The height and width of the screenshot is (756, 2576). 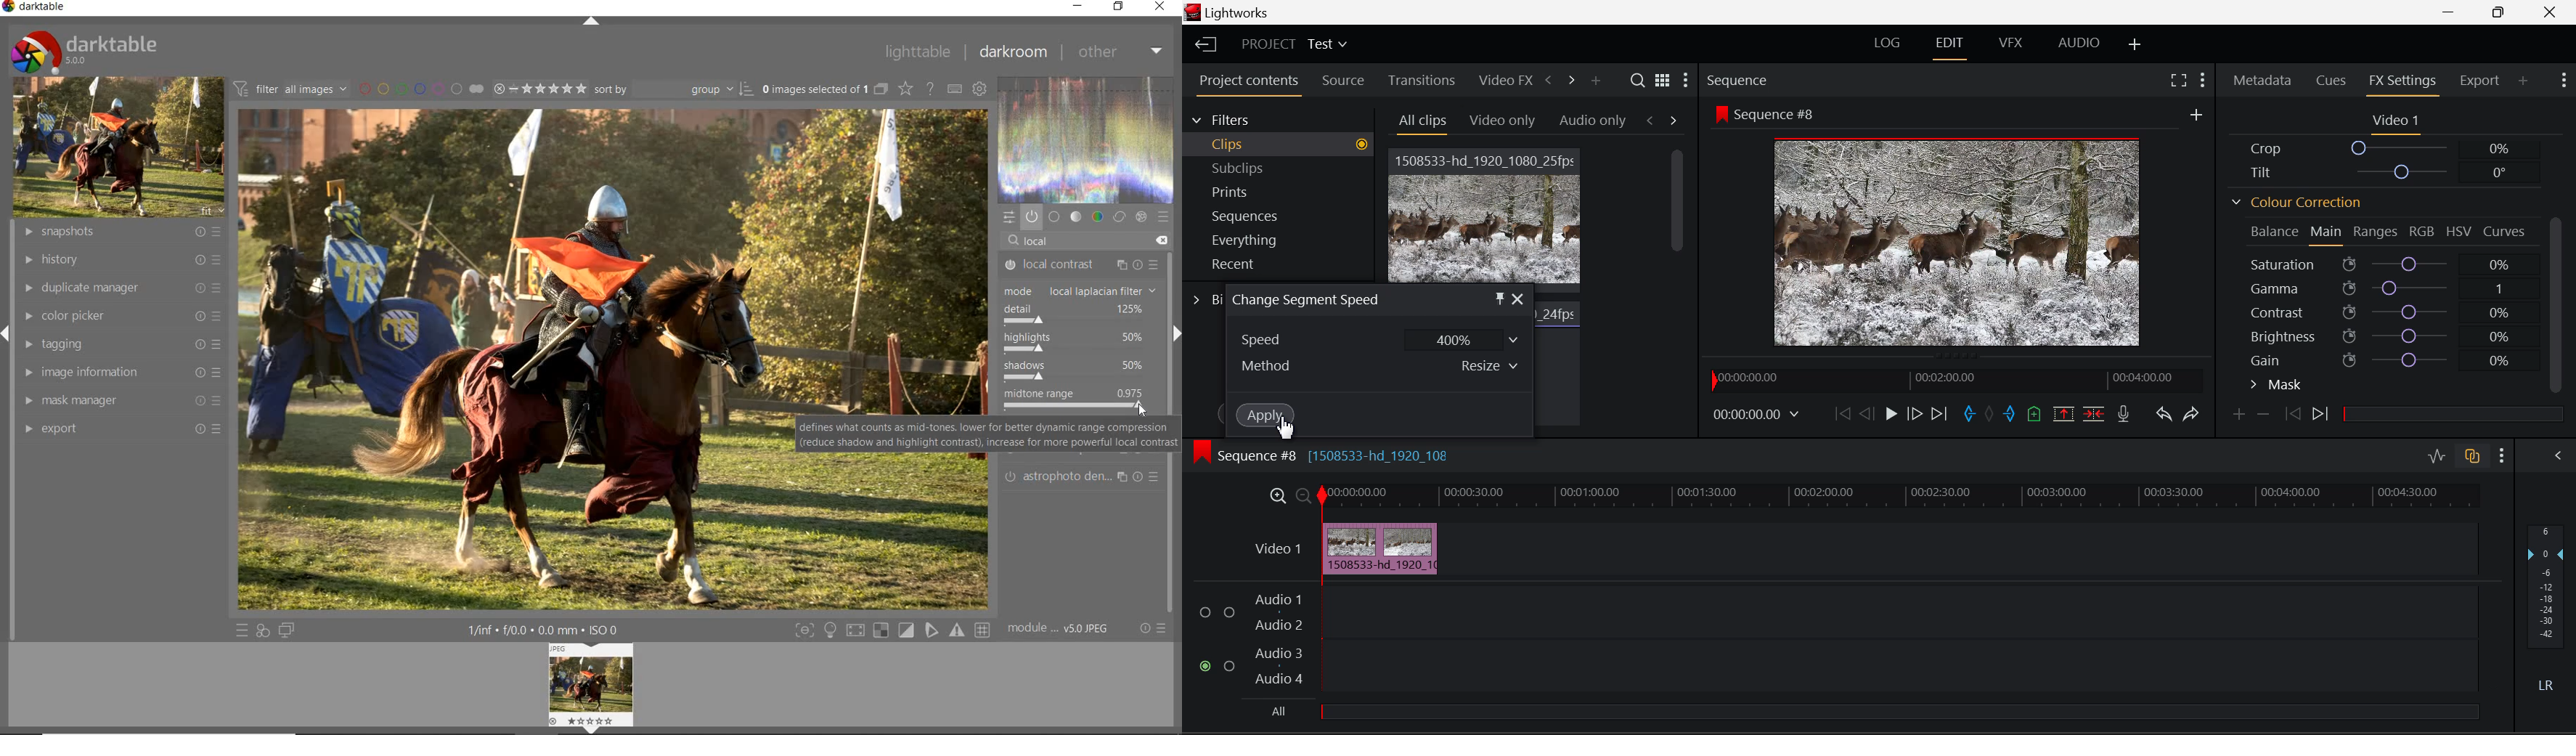 I want to click on Tilt, so click(x=2380, y=173).